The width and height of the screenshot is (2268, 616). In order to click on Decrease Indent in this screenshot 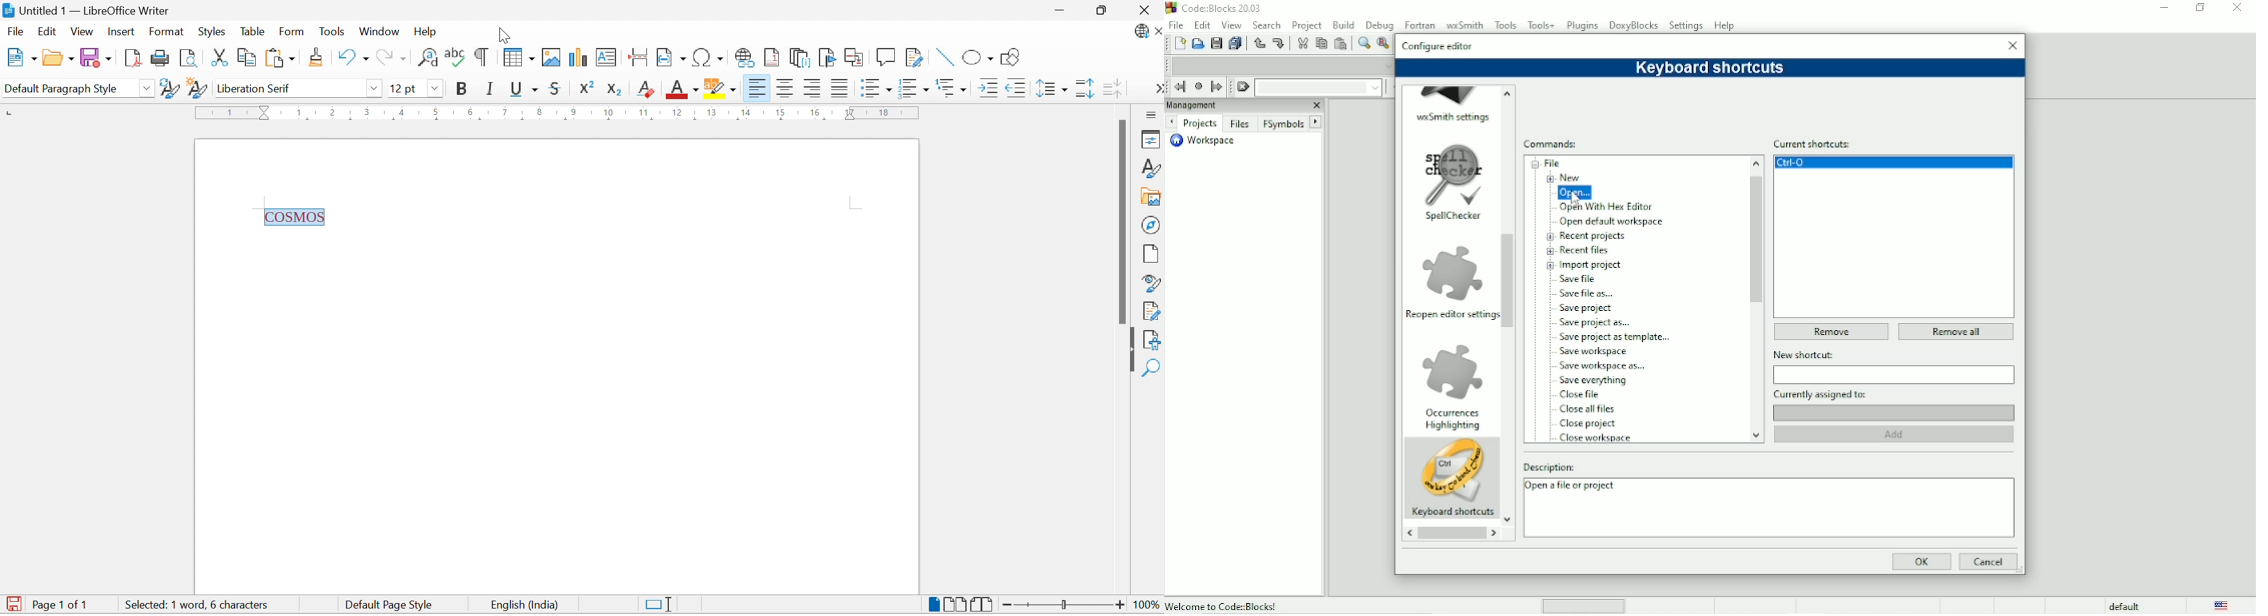, I will do `click(1016, 89)`.